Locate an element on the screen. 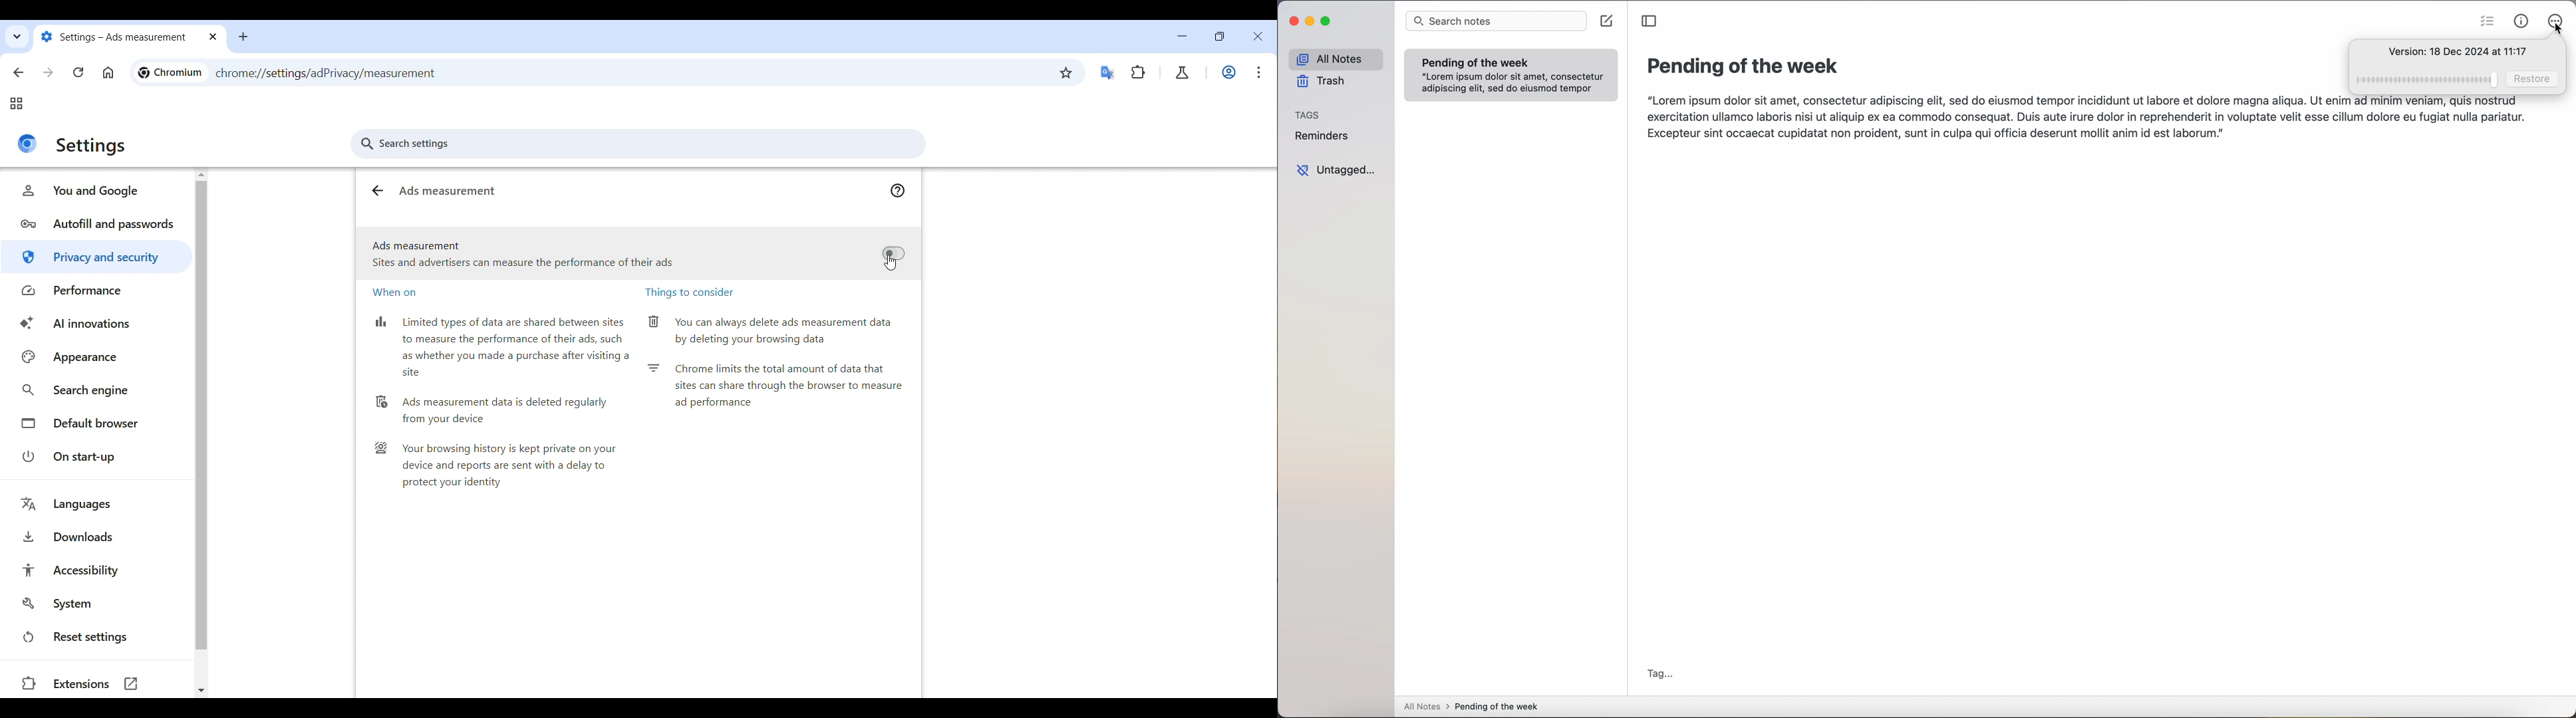 The height and width of the screenshot is (728, 2576). Title of current page is located at coordinates (90, 147).